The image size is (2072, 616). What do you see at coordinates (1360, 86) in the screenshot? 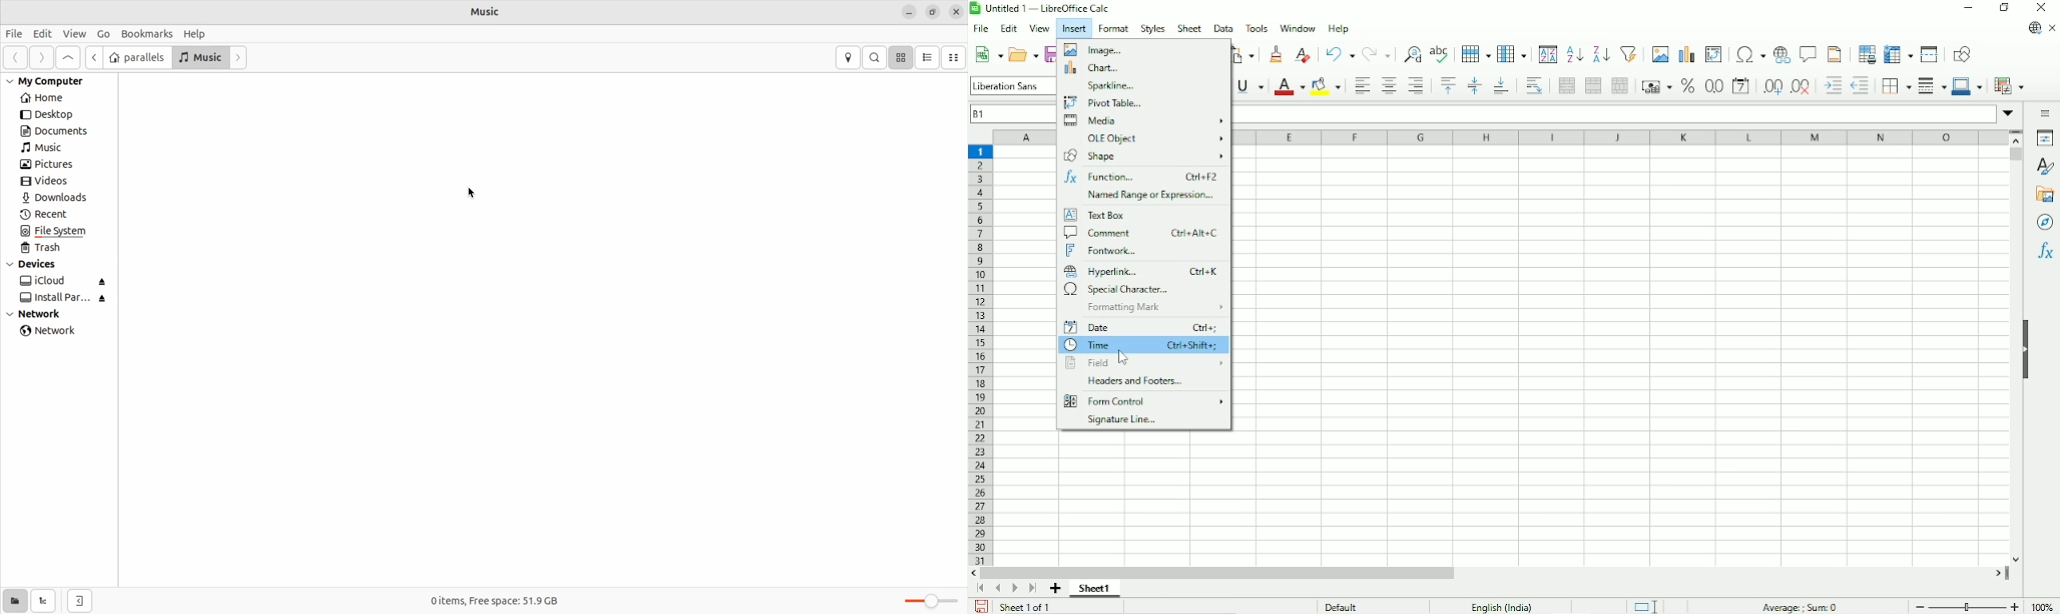
I see `Align left` at bounding box center [1360, 86].